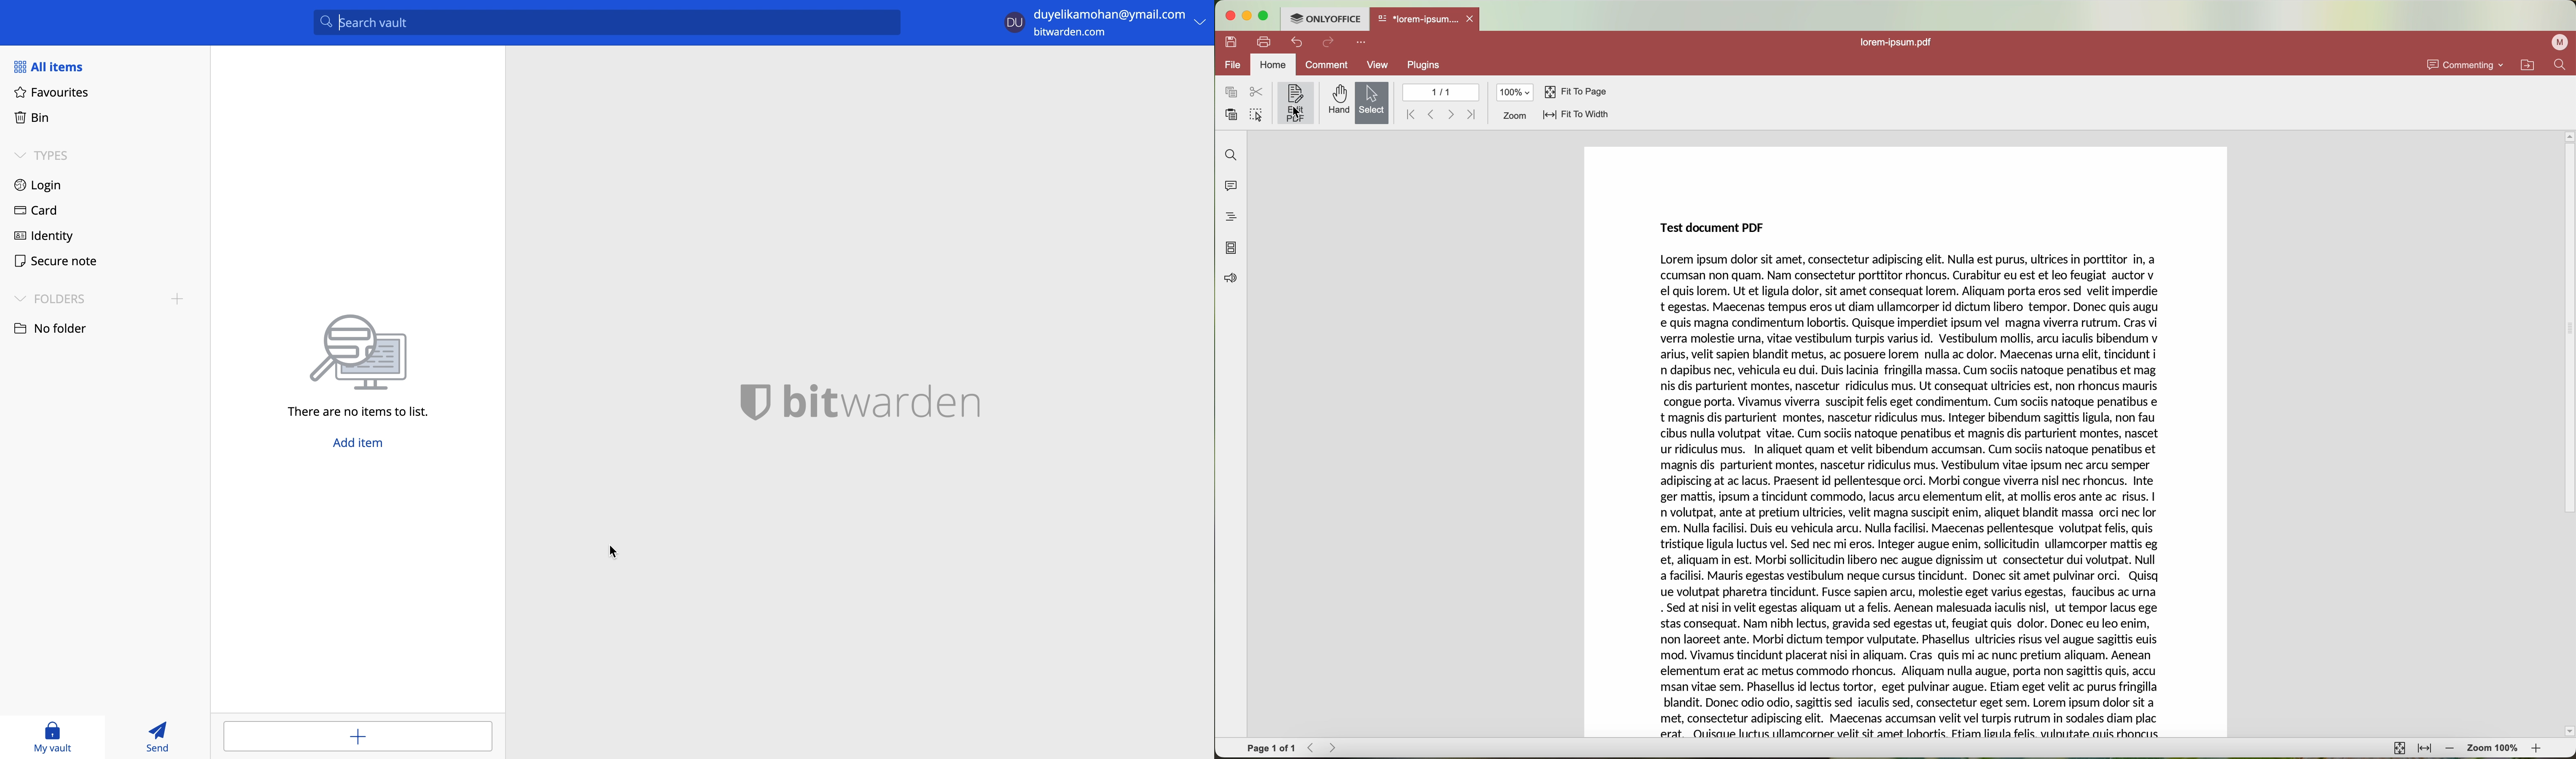 The height and width of the screenshot is (784, 2576). I want to click on find, so click(1232, 155).